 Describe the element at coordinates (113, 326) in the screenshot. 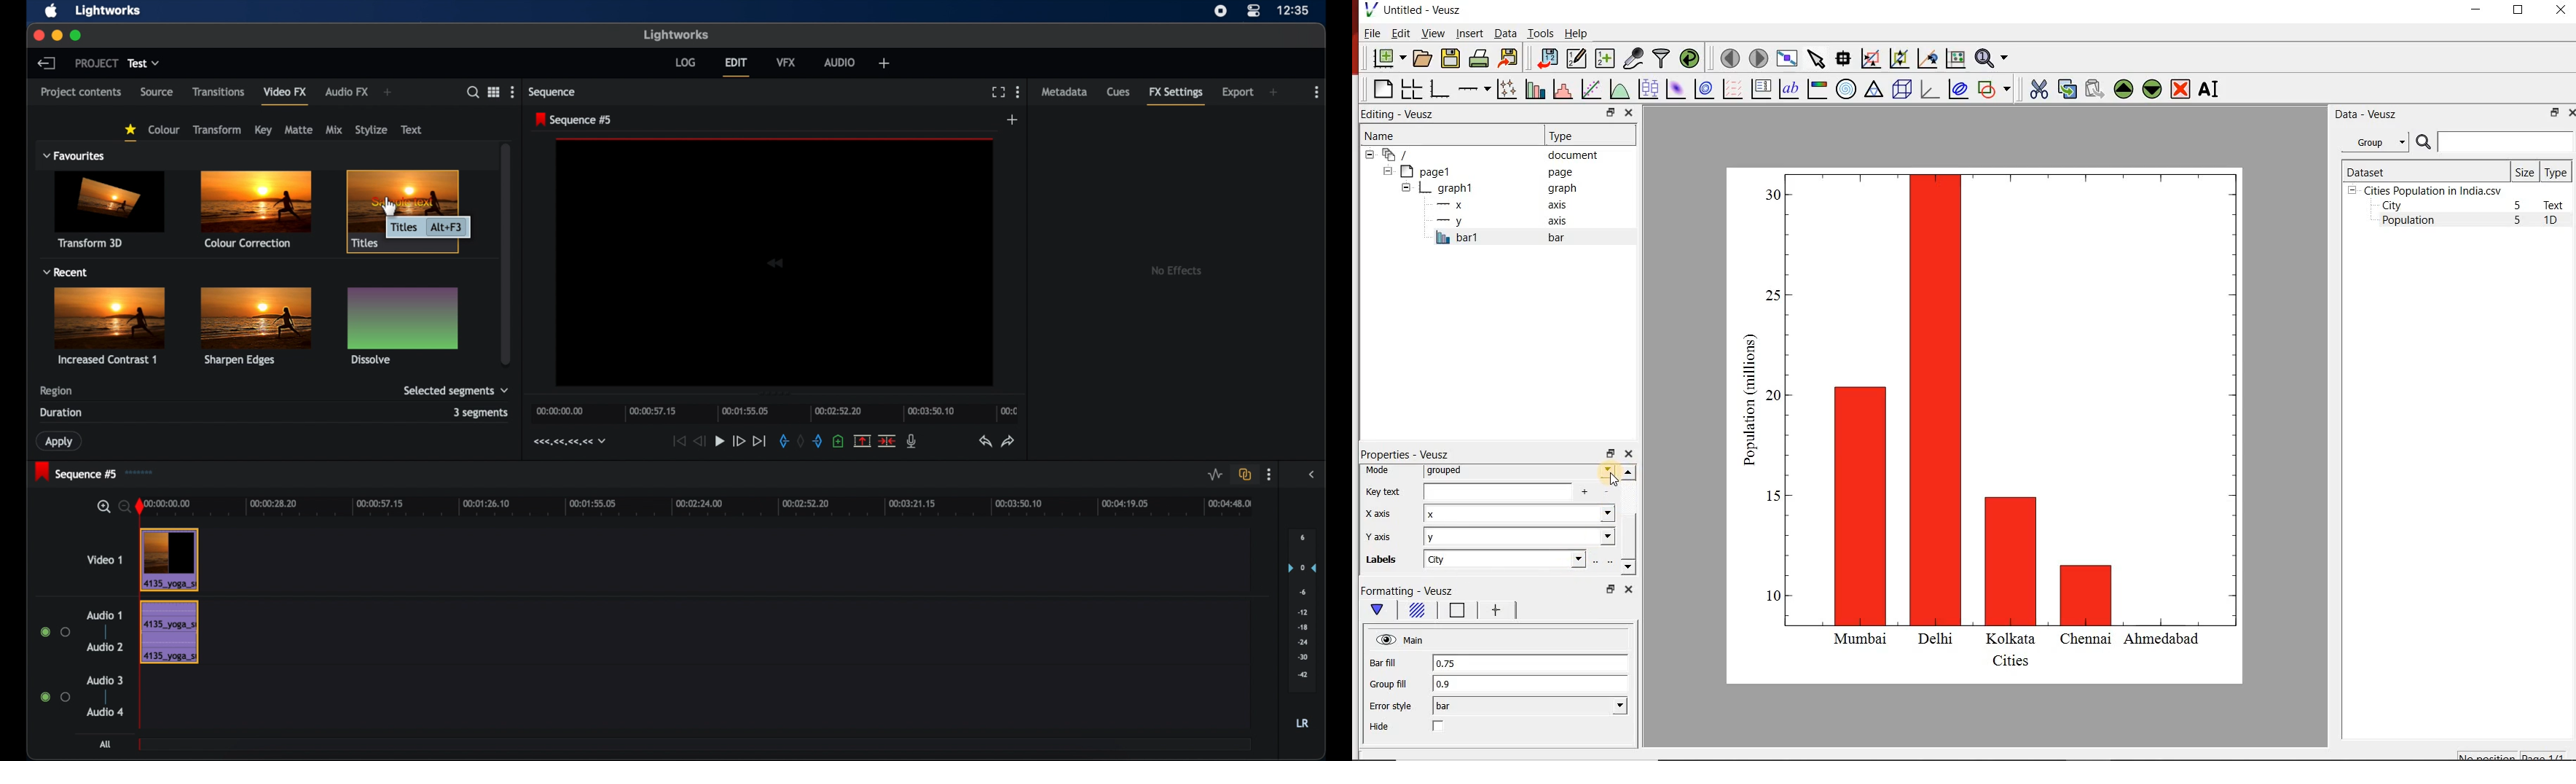

I see `increased contrast1` at that location.